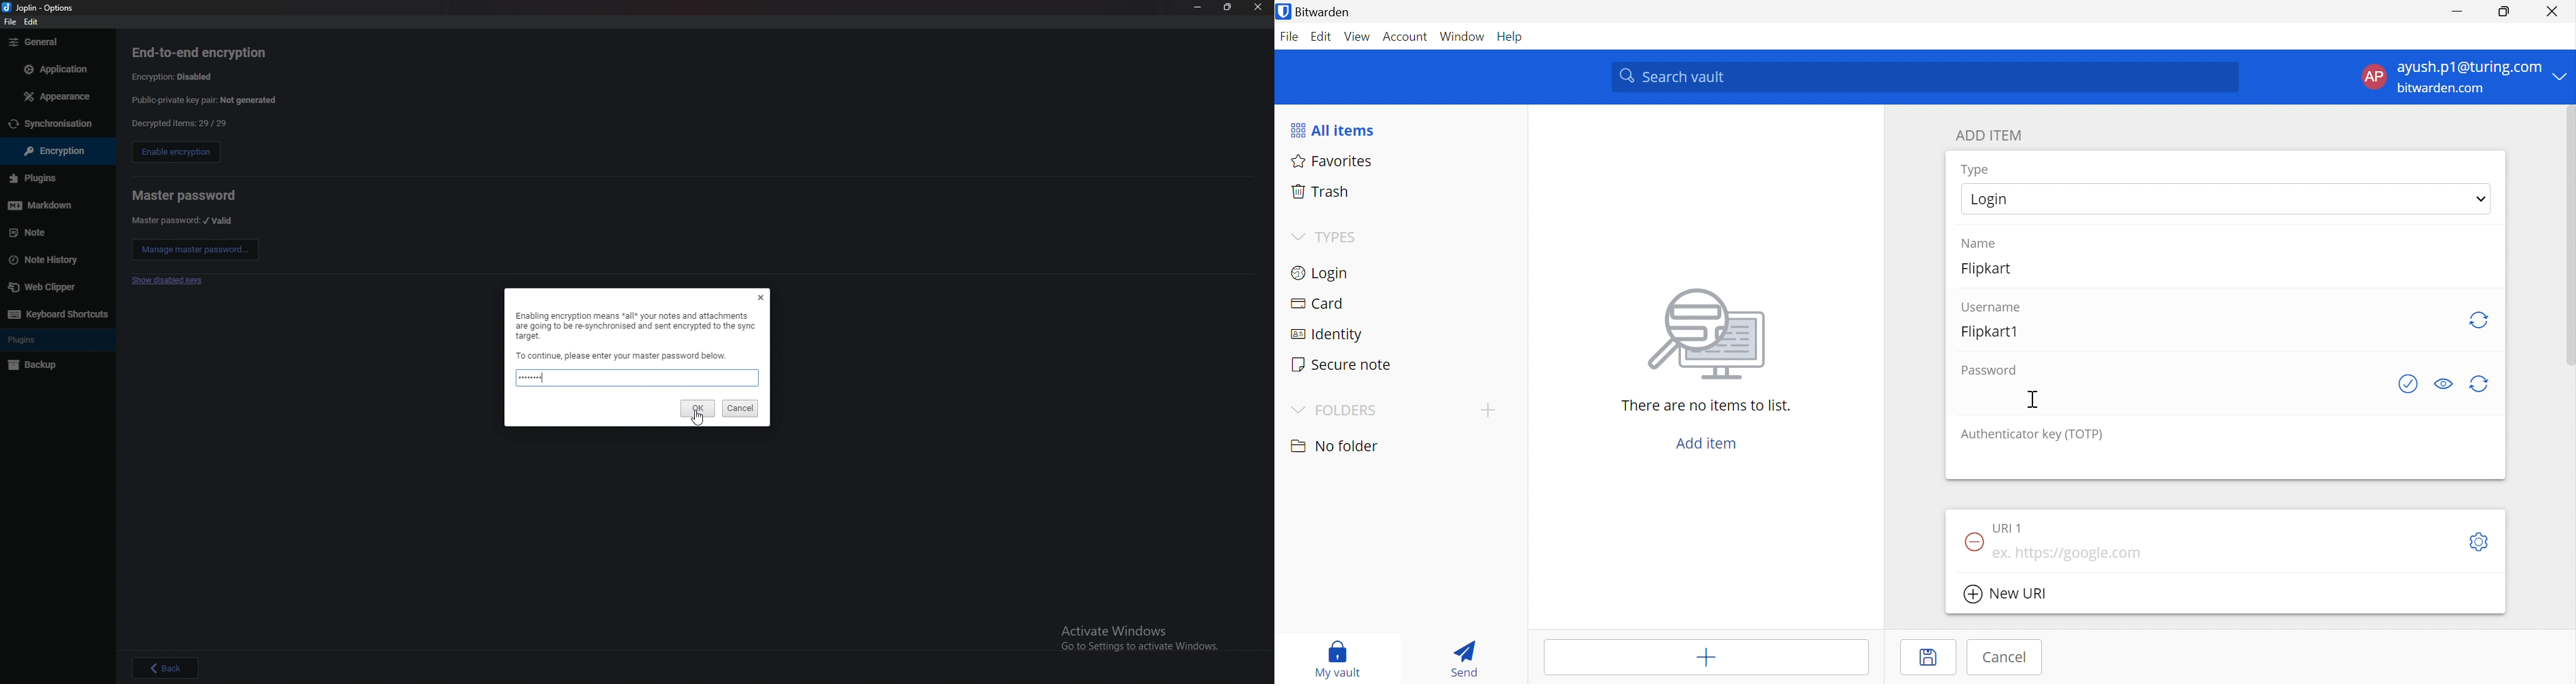 The image size is (2576, 700). Describe the element at coordinates (1320, 304) in the screenshot. I see `Card` at that location.